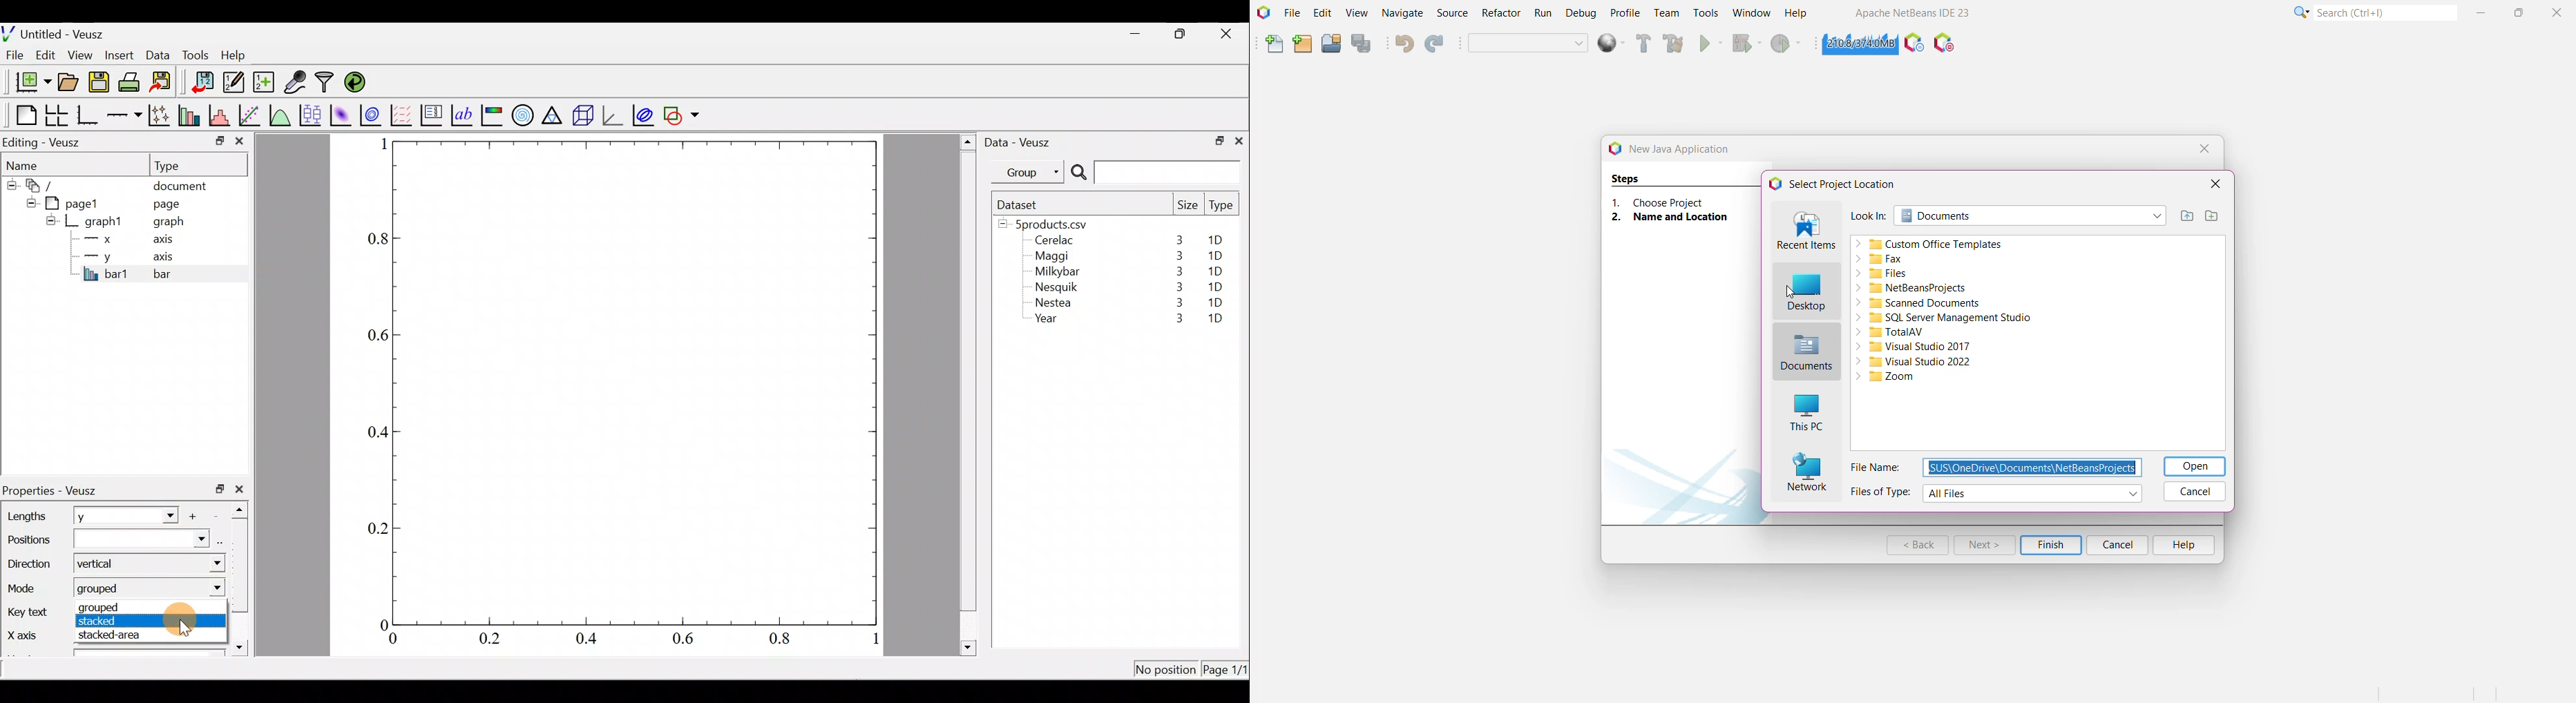 This screenshot has width=2576, height=728. I want to click on Build Project, so click(1641, 45).